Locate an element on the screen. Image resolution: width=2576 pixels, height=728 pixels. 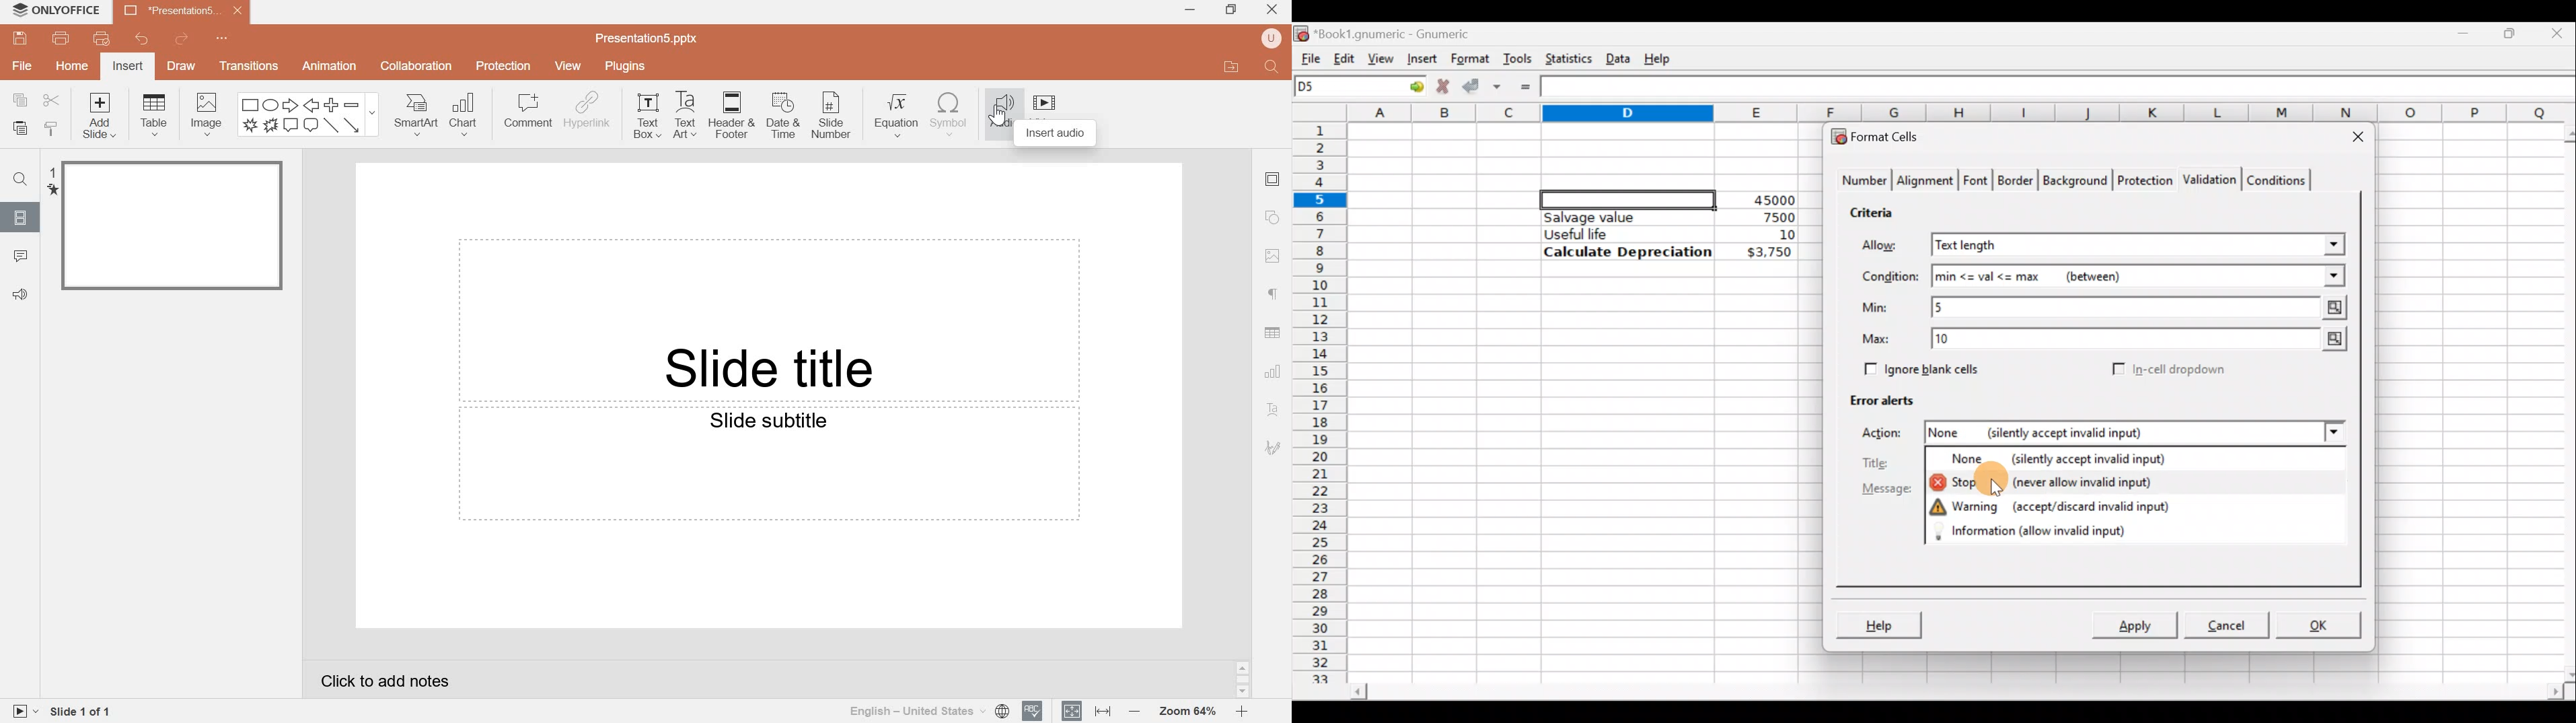
Rows is located at coordinates (1321, 396).